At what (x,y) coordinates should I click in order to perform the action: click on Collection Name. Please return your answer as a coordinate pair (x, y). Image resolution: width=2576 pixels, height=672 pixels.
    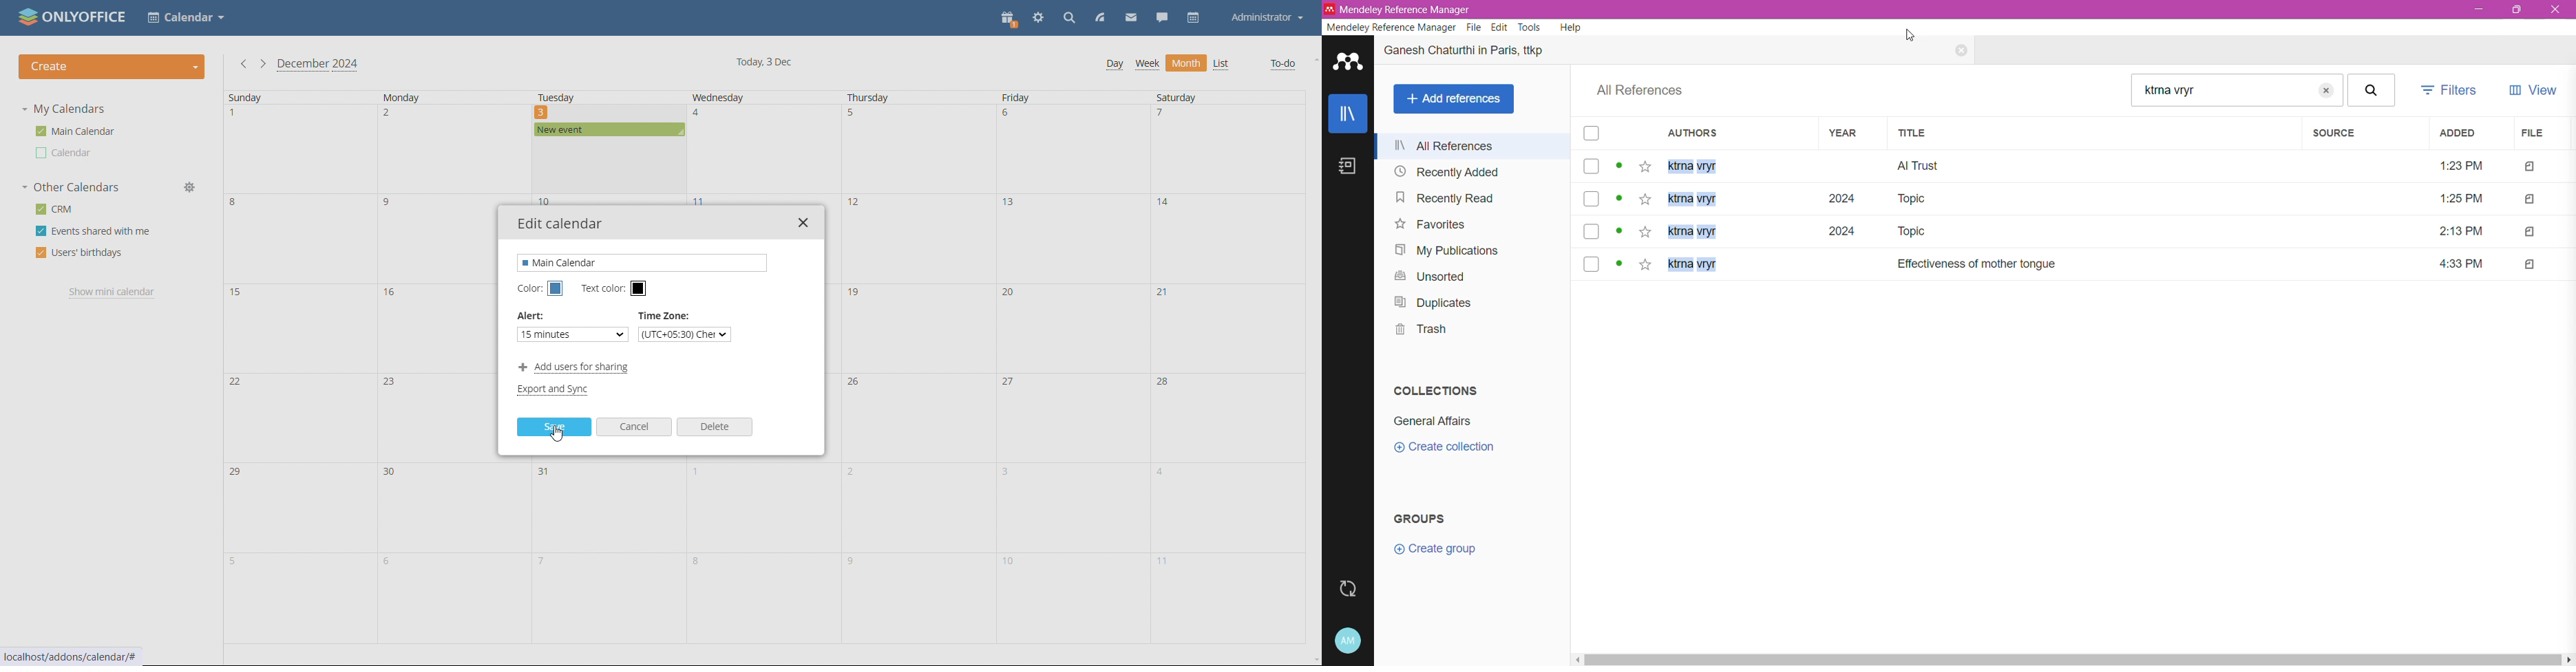
    Looking at the image, I should click on (1432, 422).